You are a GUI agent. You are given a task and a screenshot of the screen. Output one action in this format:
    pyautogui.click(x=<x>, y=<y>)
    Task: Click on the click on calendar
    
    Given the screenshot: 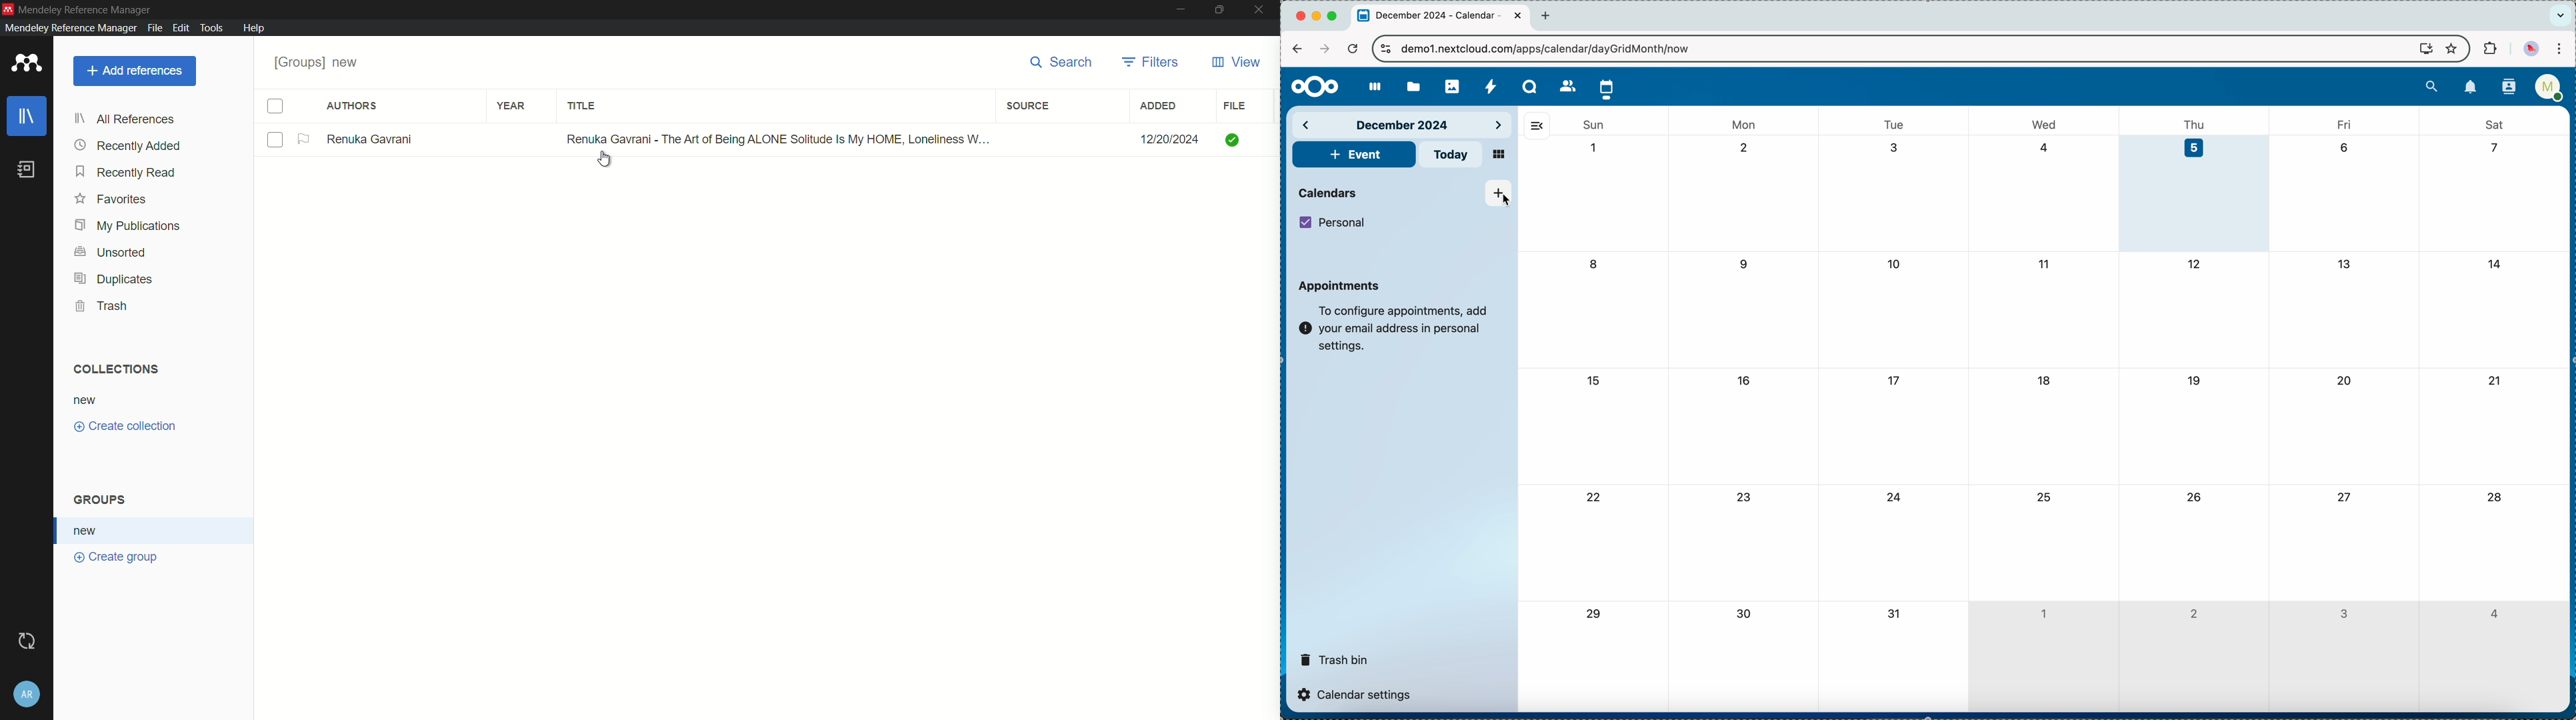 What is the action you would take?
    pyautogui.click(x=1607, y=88)
    